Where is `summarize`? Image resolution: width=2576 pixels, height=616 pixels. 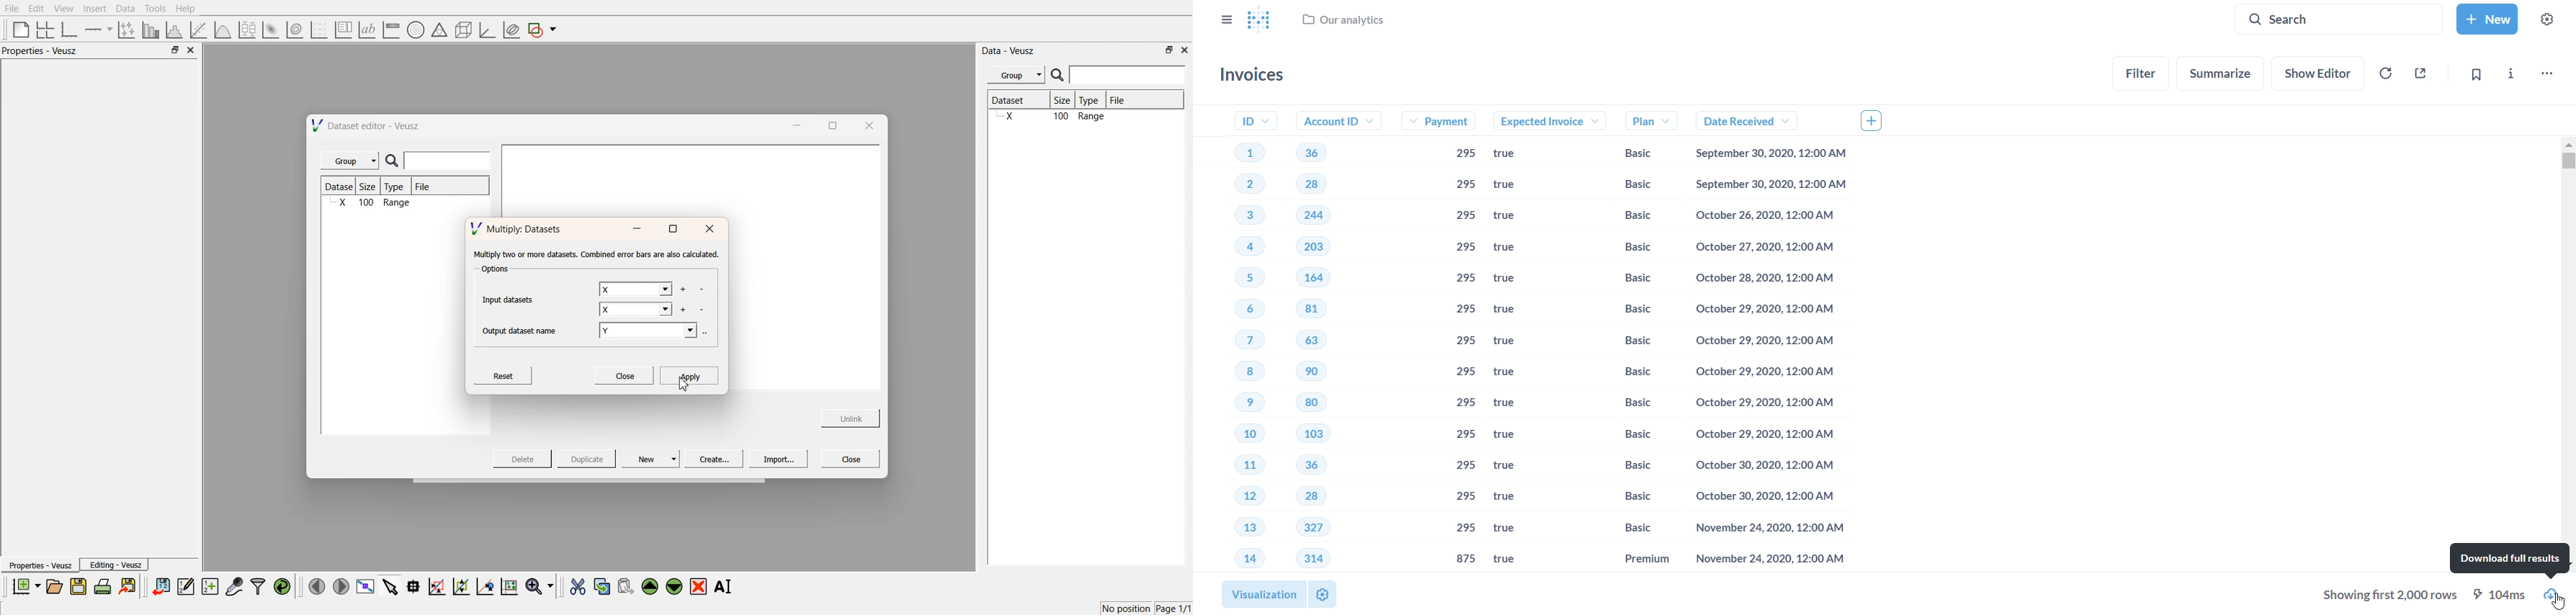
summarize is located at coordinates (2222, 73).